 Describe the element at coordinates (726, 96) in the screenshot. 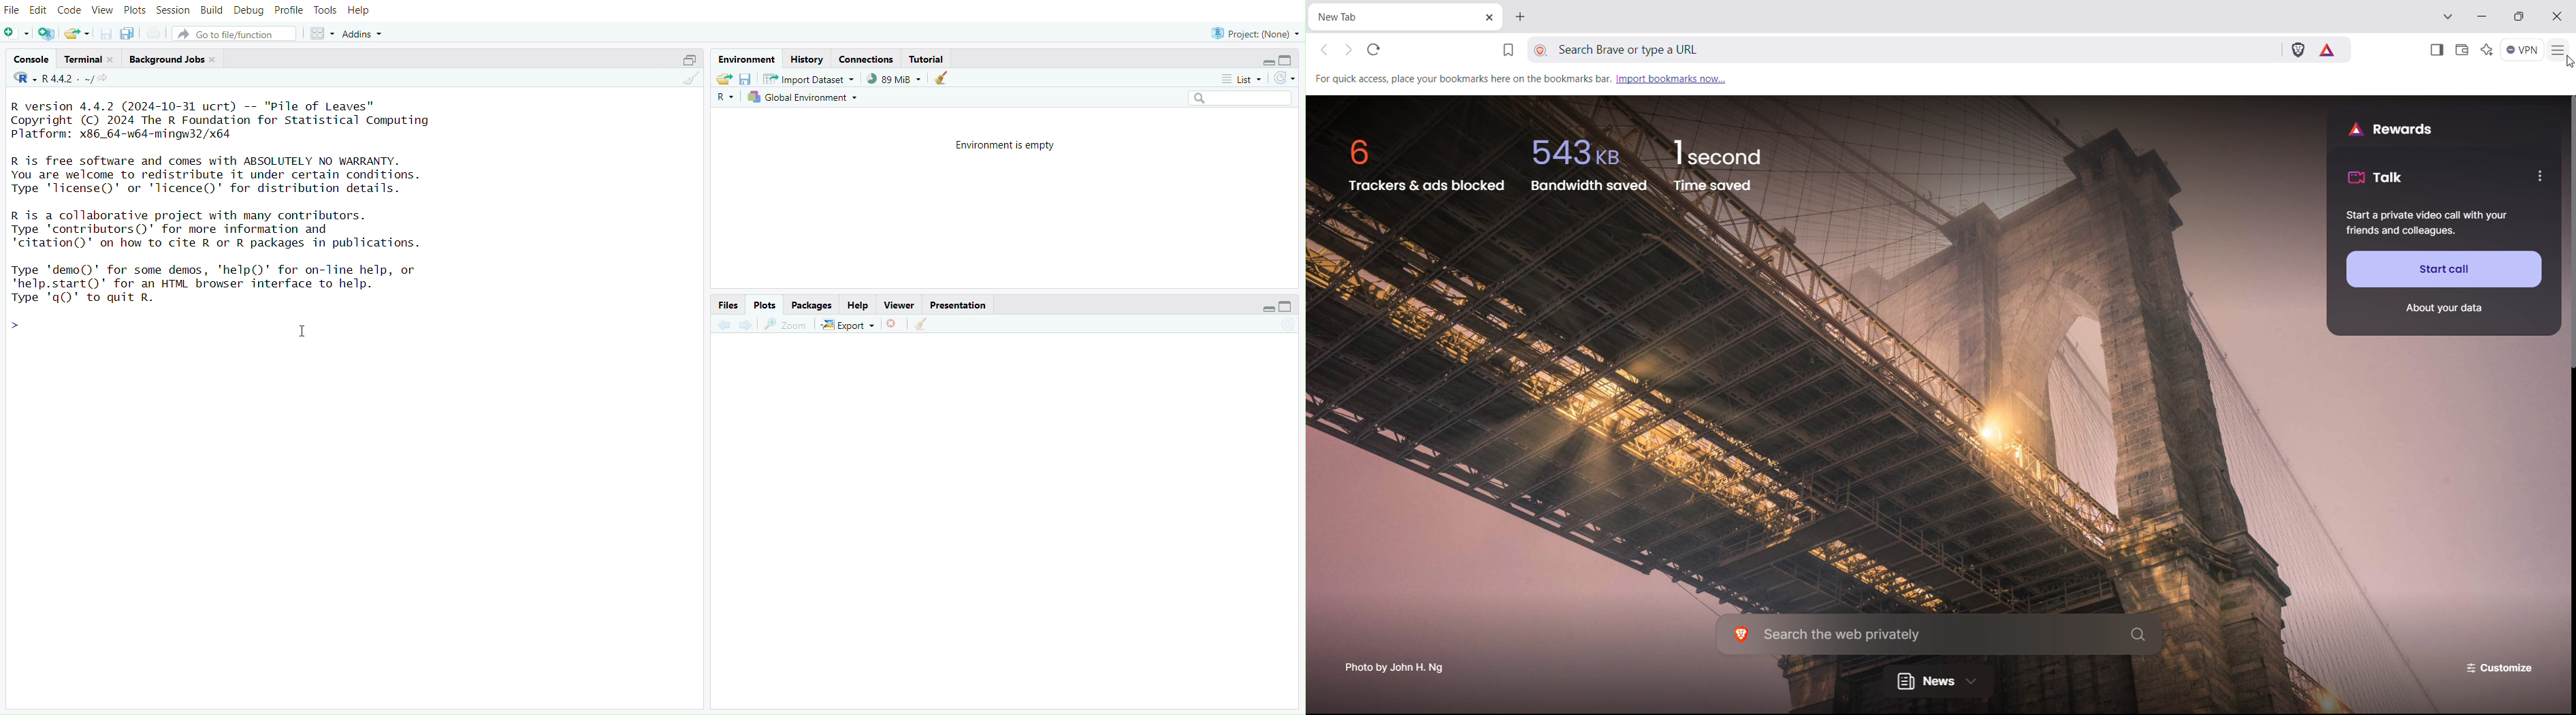

I see `R` at that location.